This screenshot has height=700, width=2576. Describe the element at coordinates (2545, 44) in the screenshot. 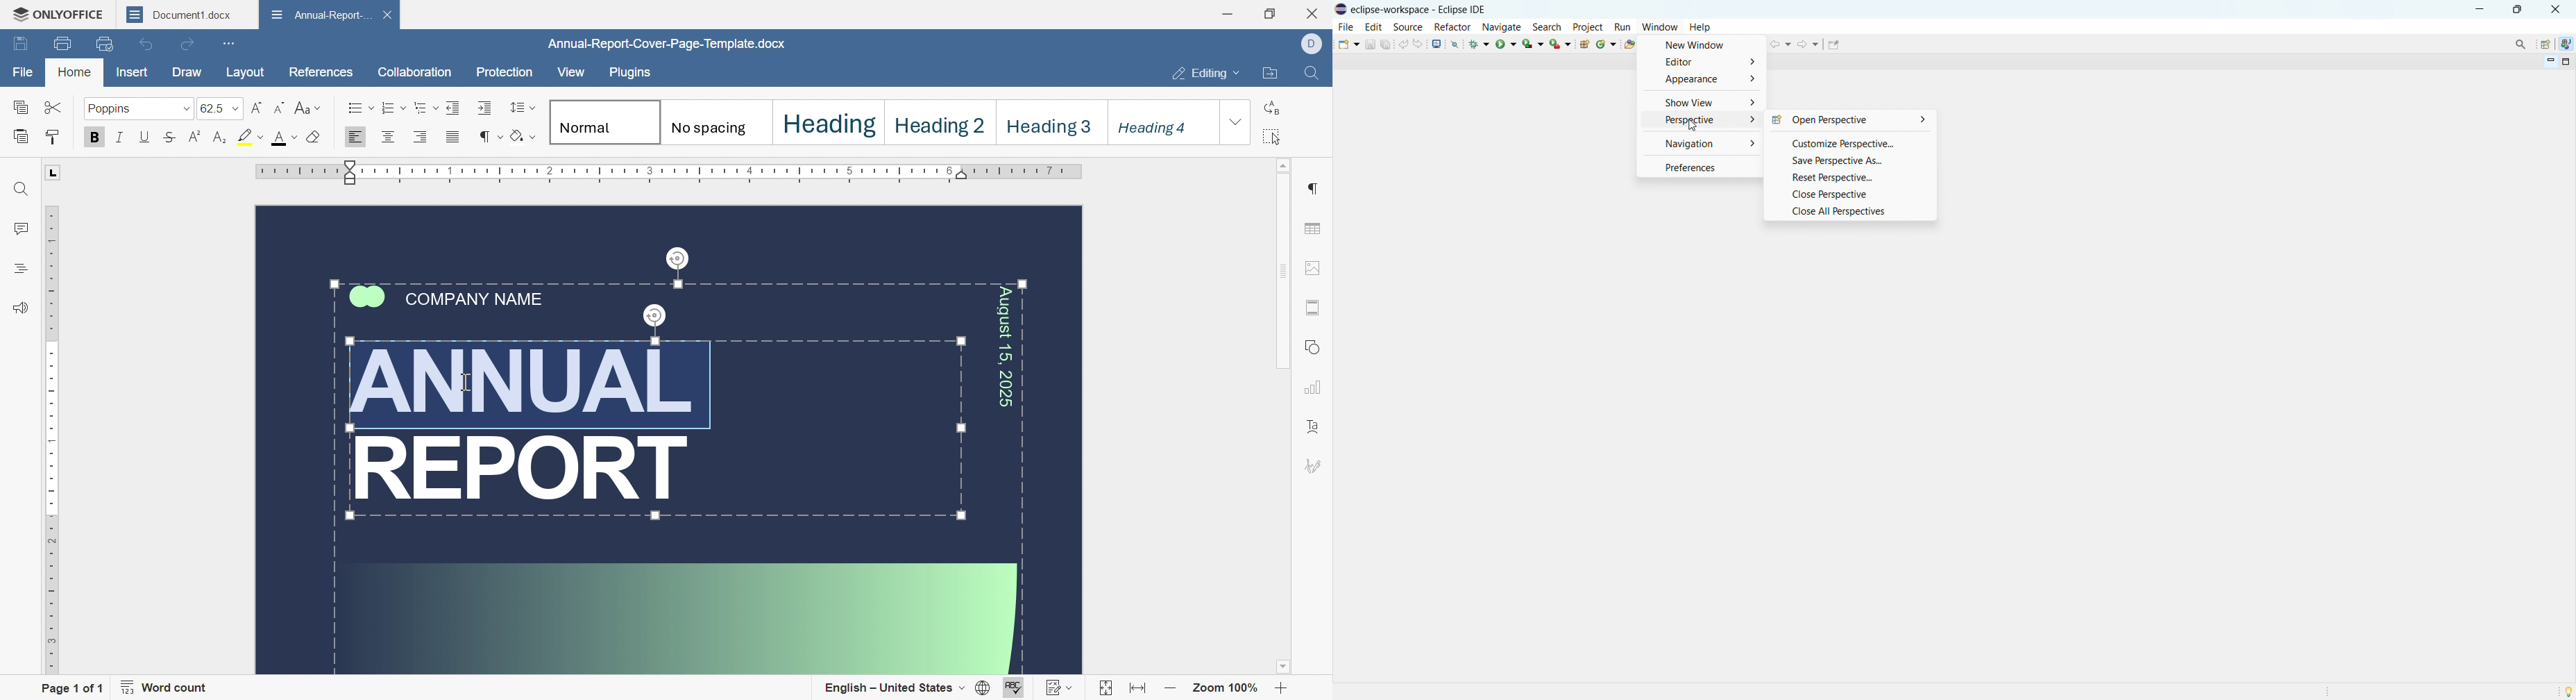

I see `open perspective` at that location.